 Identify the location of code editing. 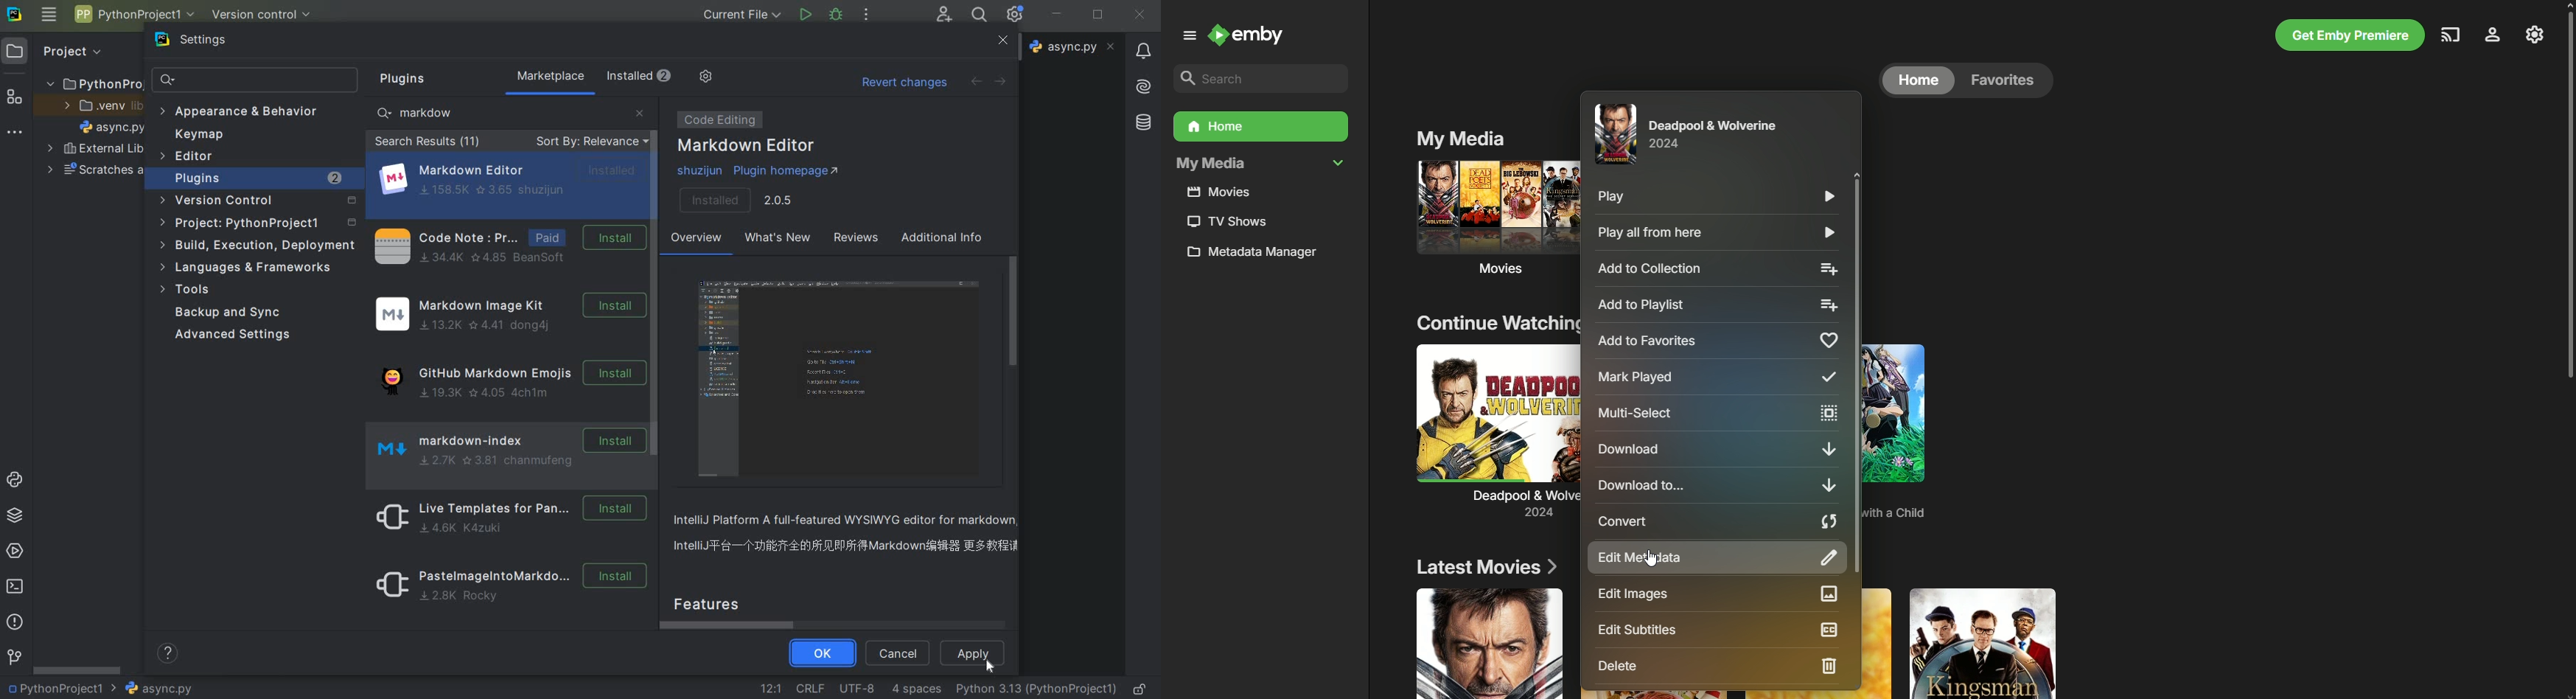
(717, 120).